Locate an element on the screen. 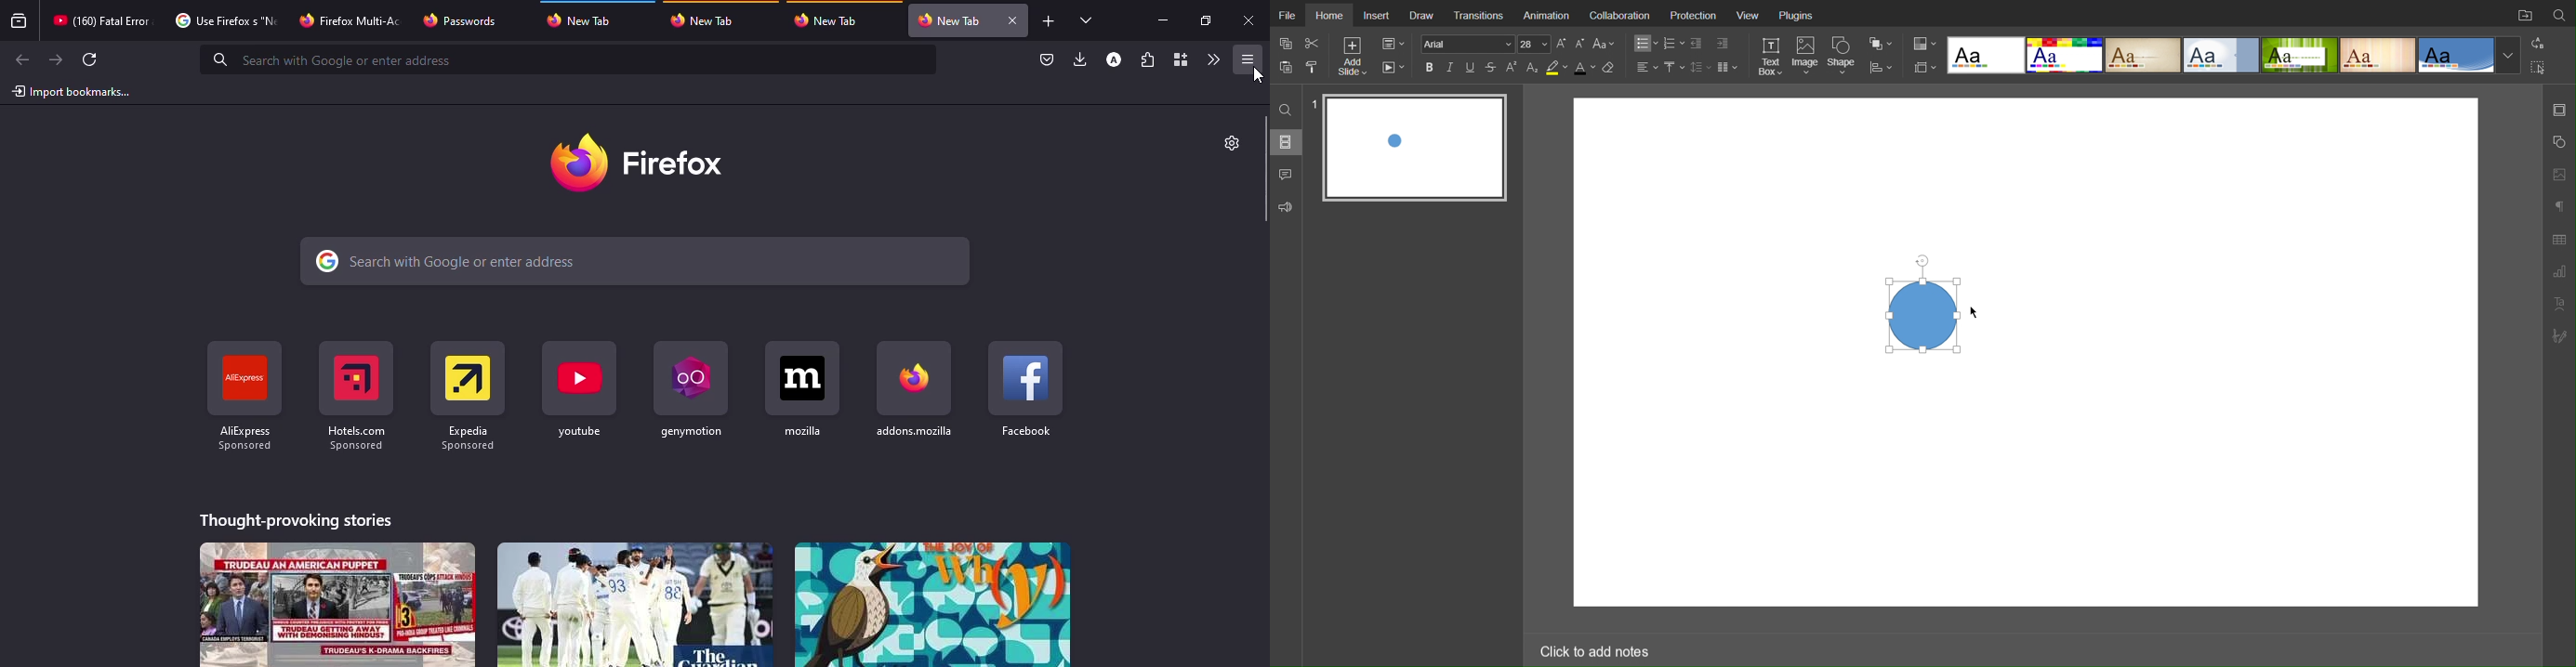 This screenshot has width=2576, height=672. Columns is located at coordinates (1729, 67).